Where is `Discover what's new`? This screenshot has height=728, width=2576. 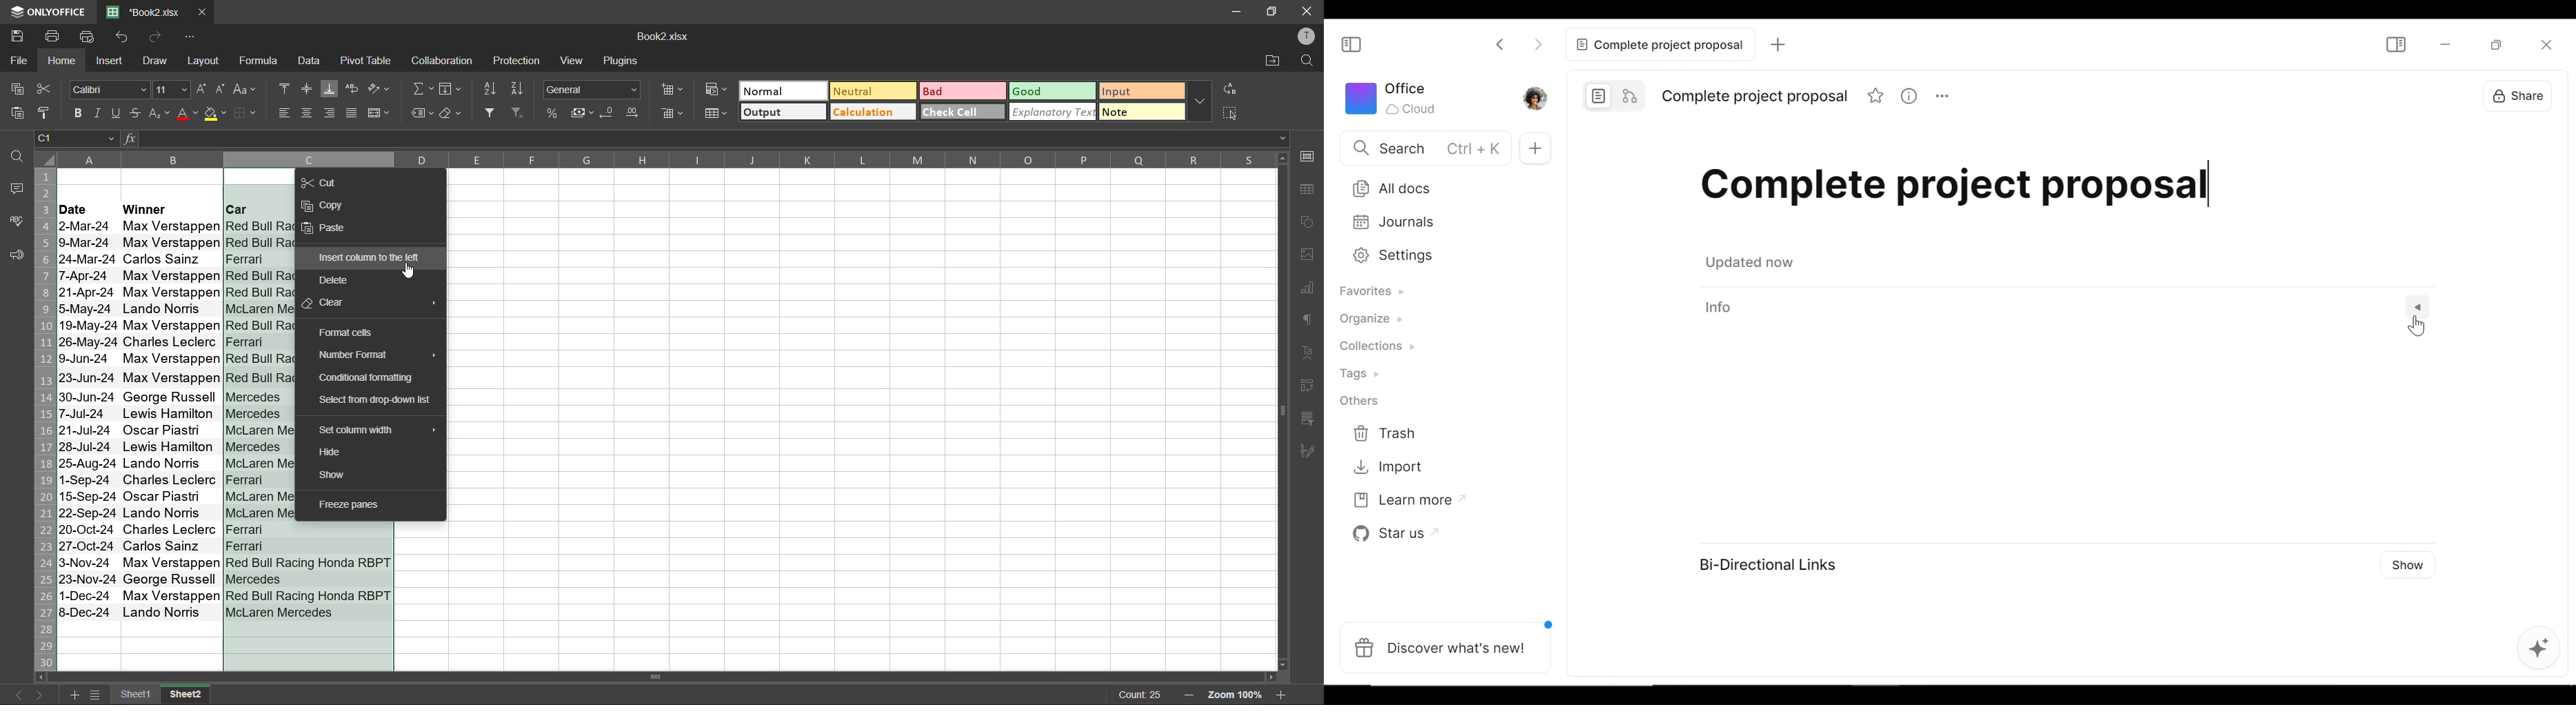 Discover what's new is located at coordinates (1447, 647).